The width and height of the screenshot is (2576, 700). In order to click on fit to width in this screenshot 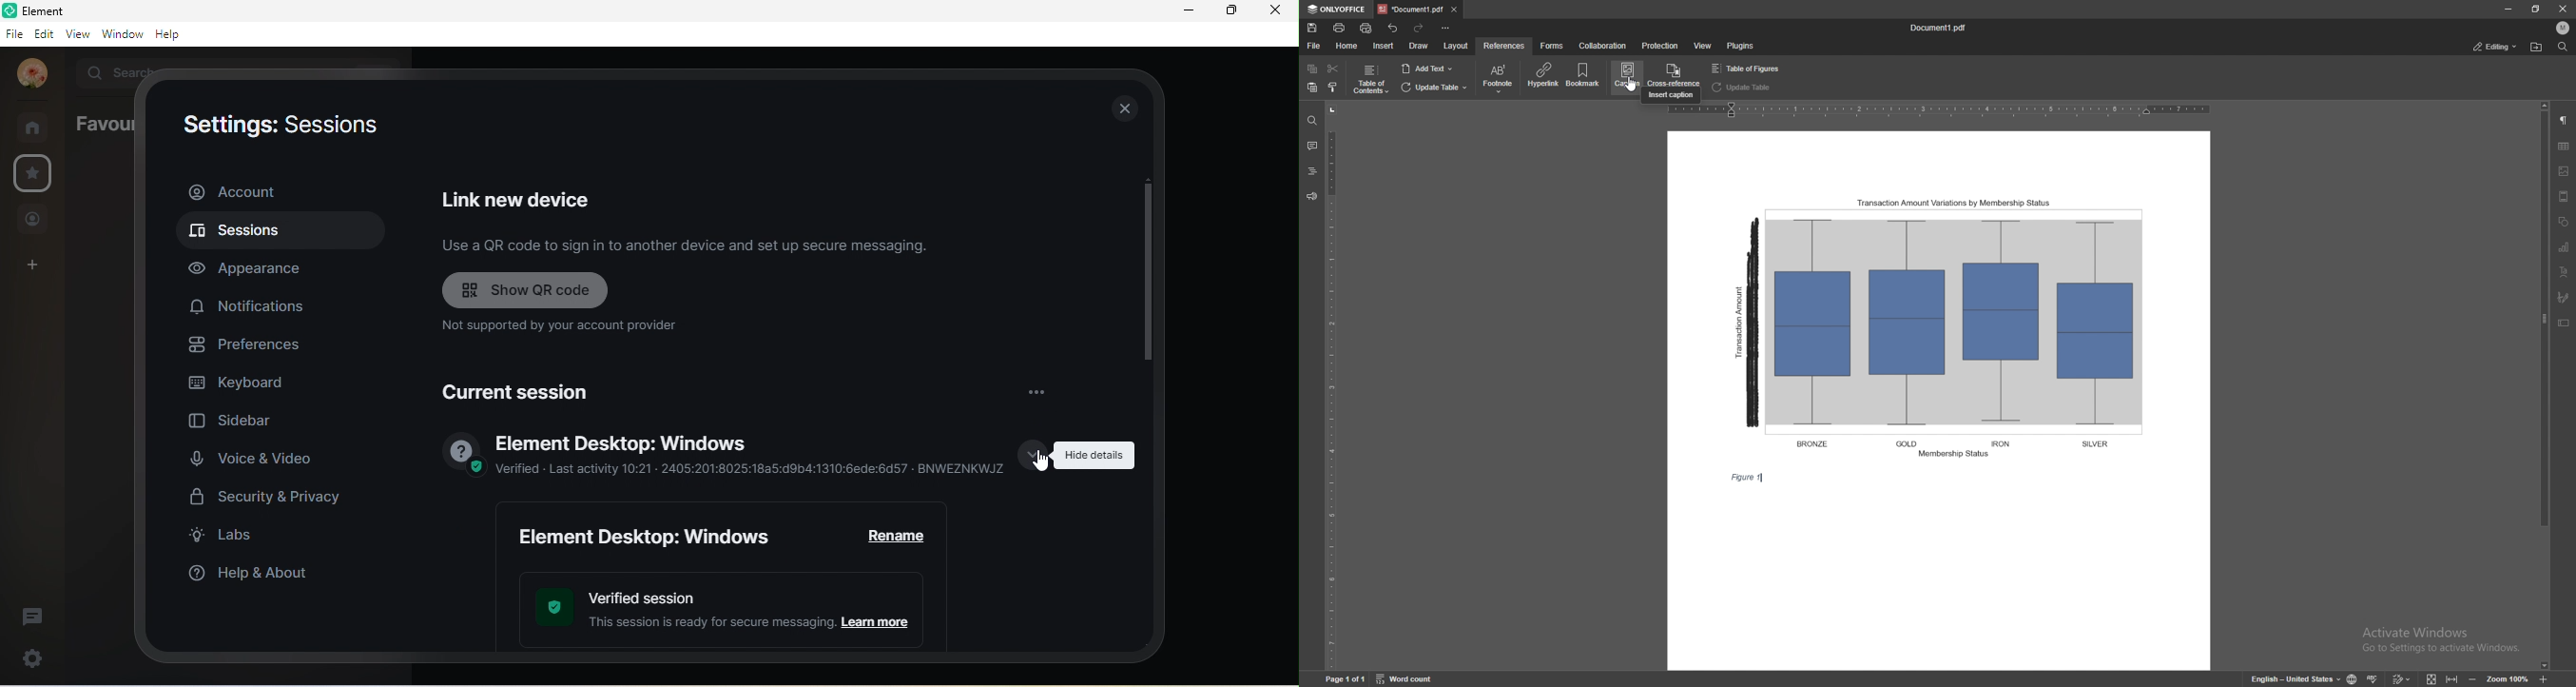, I will do `click(2453, 678)`.